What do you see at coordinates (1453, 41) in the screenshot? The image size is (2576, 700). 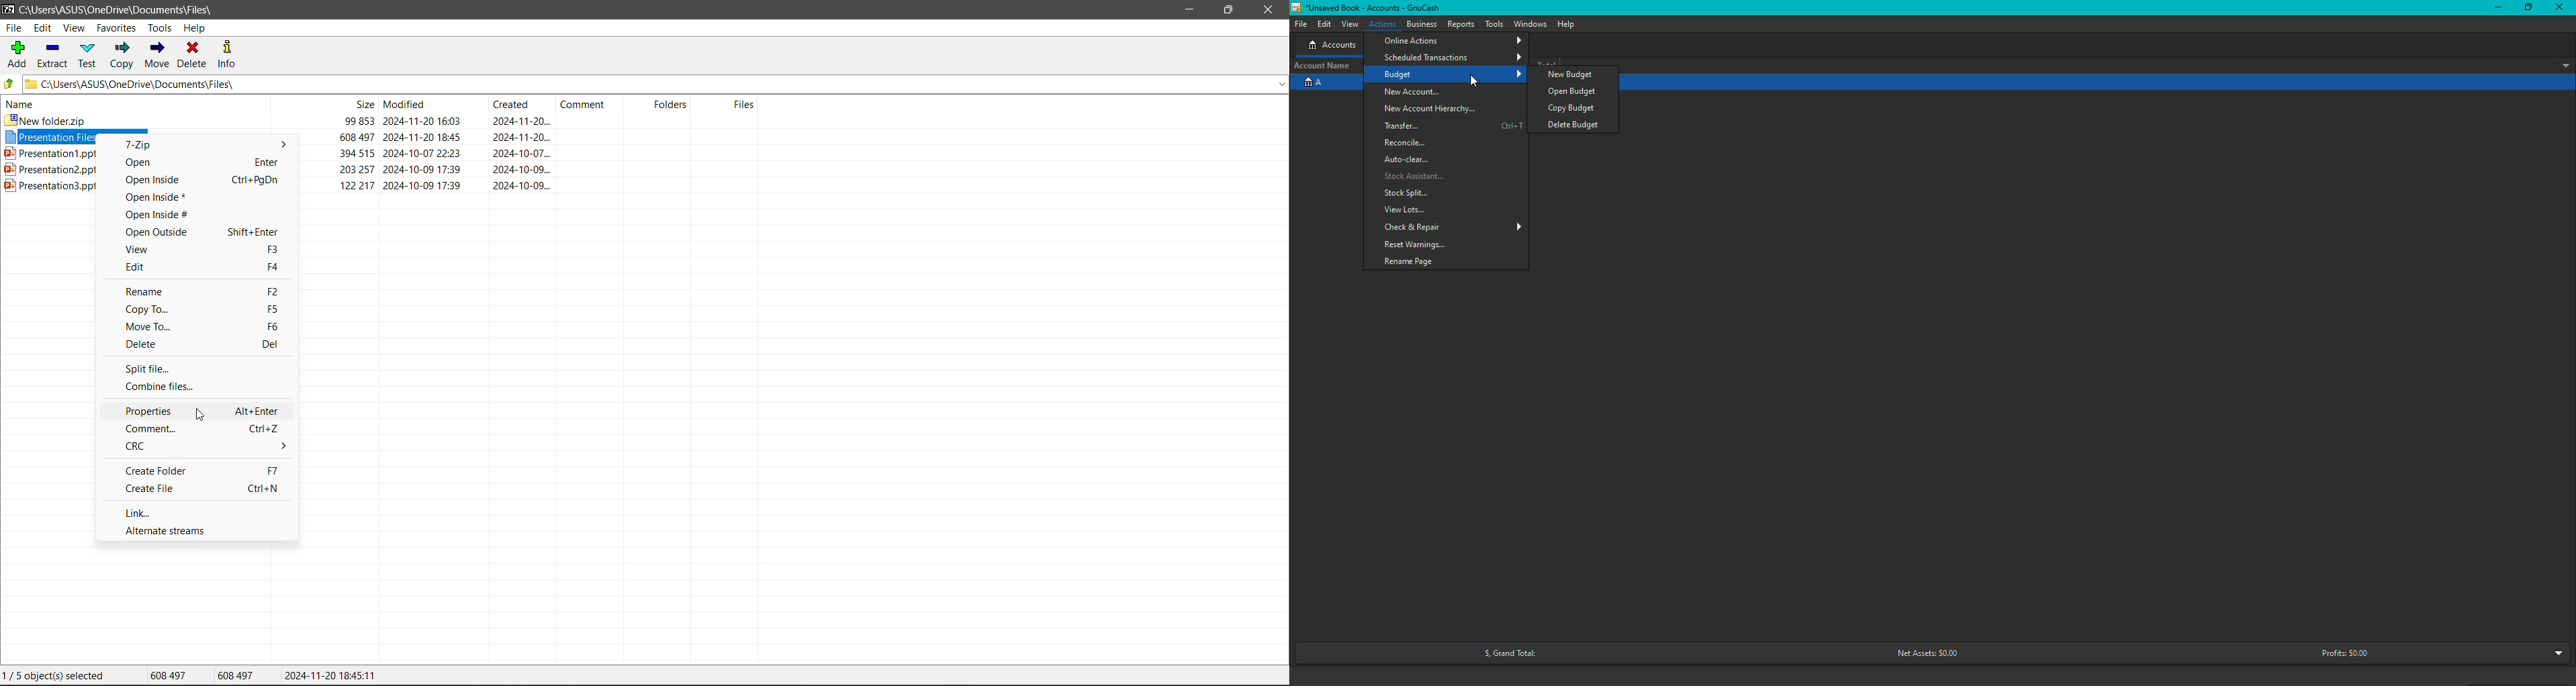 I see `Online Actions` at bounding box center [1453, 41].